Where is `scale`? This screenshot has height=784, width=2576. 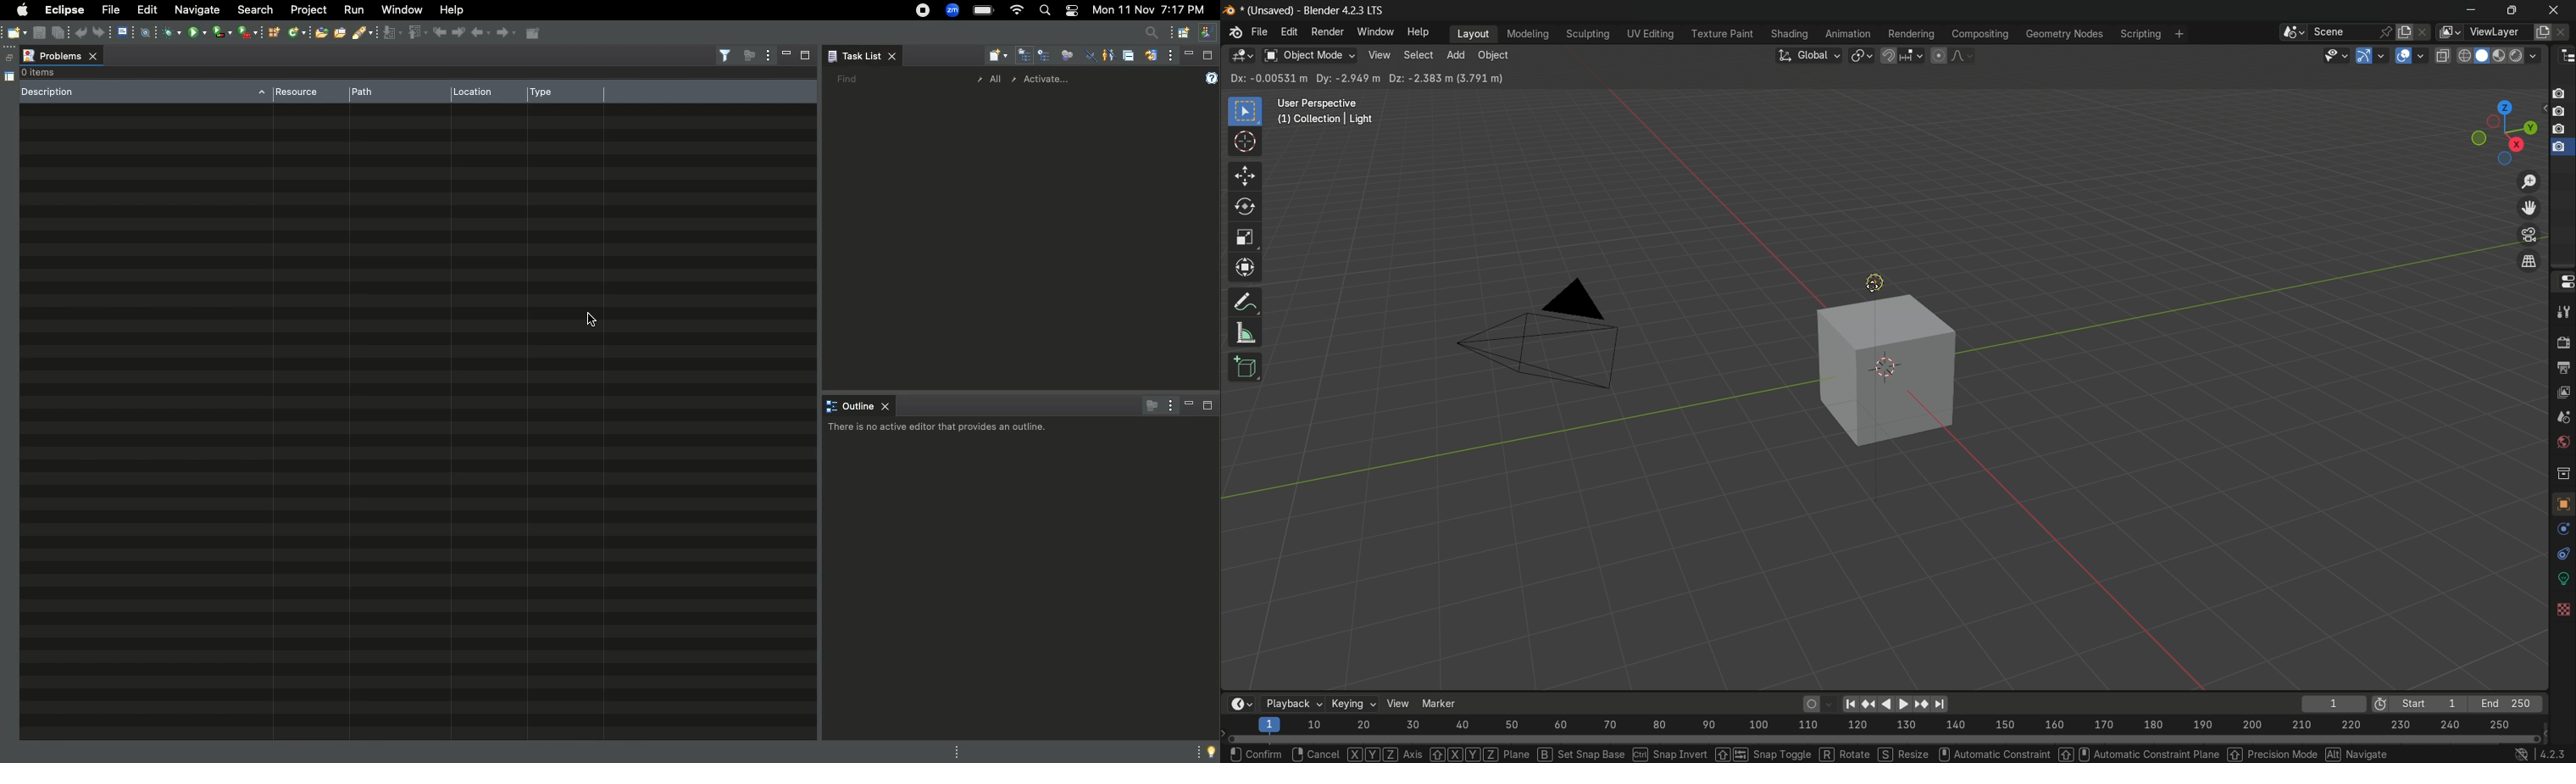
scale is located at coordinates (1892, 725).